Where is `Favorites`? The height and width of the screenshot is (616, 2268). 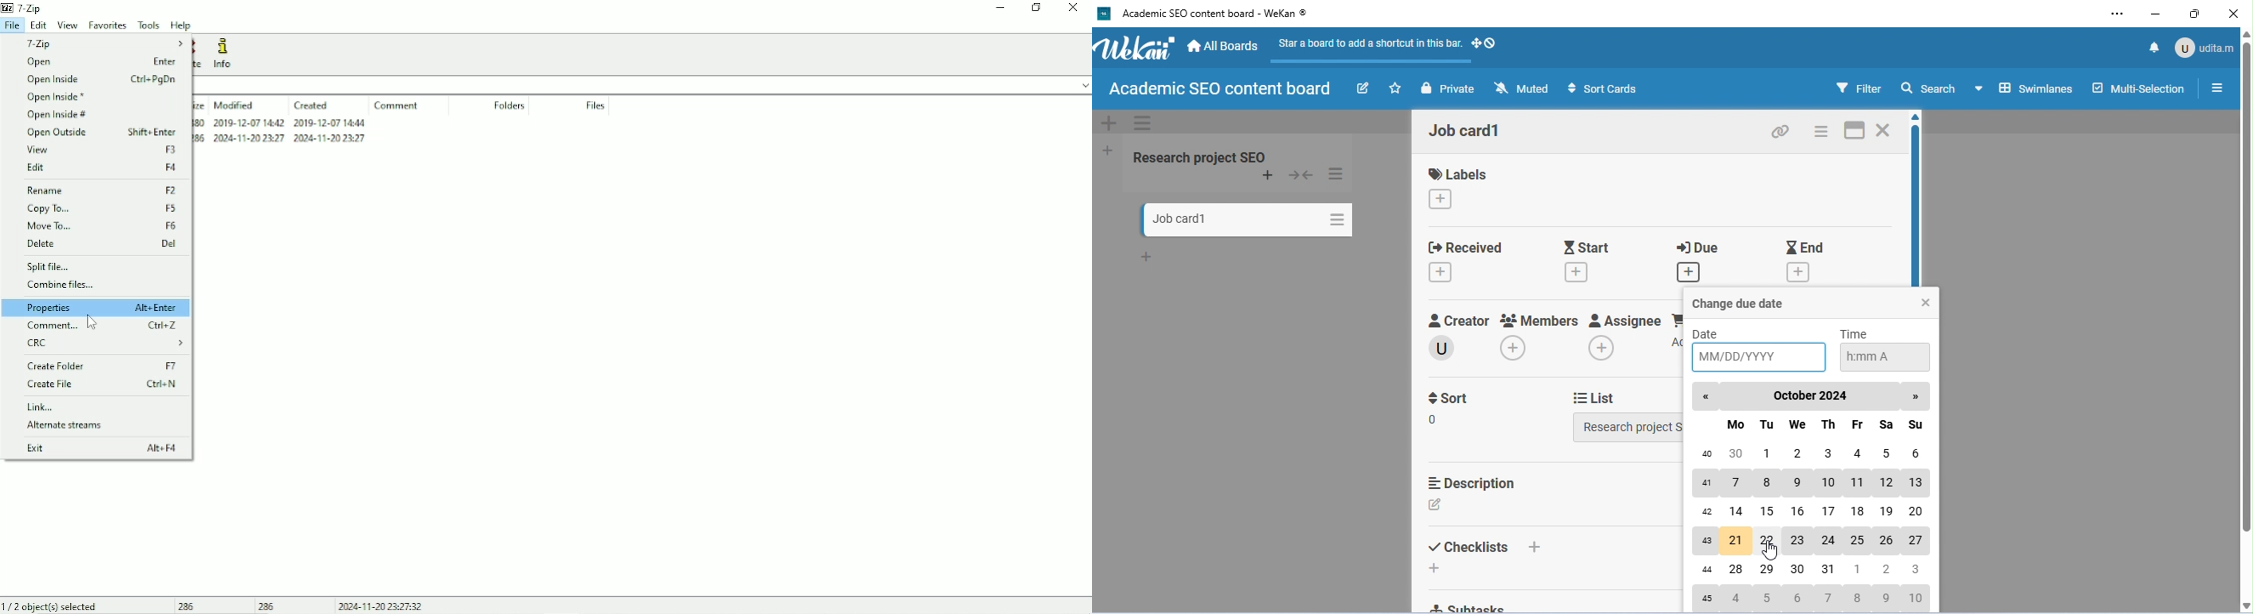
Favorites is located at coordinates (109, 26).